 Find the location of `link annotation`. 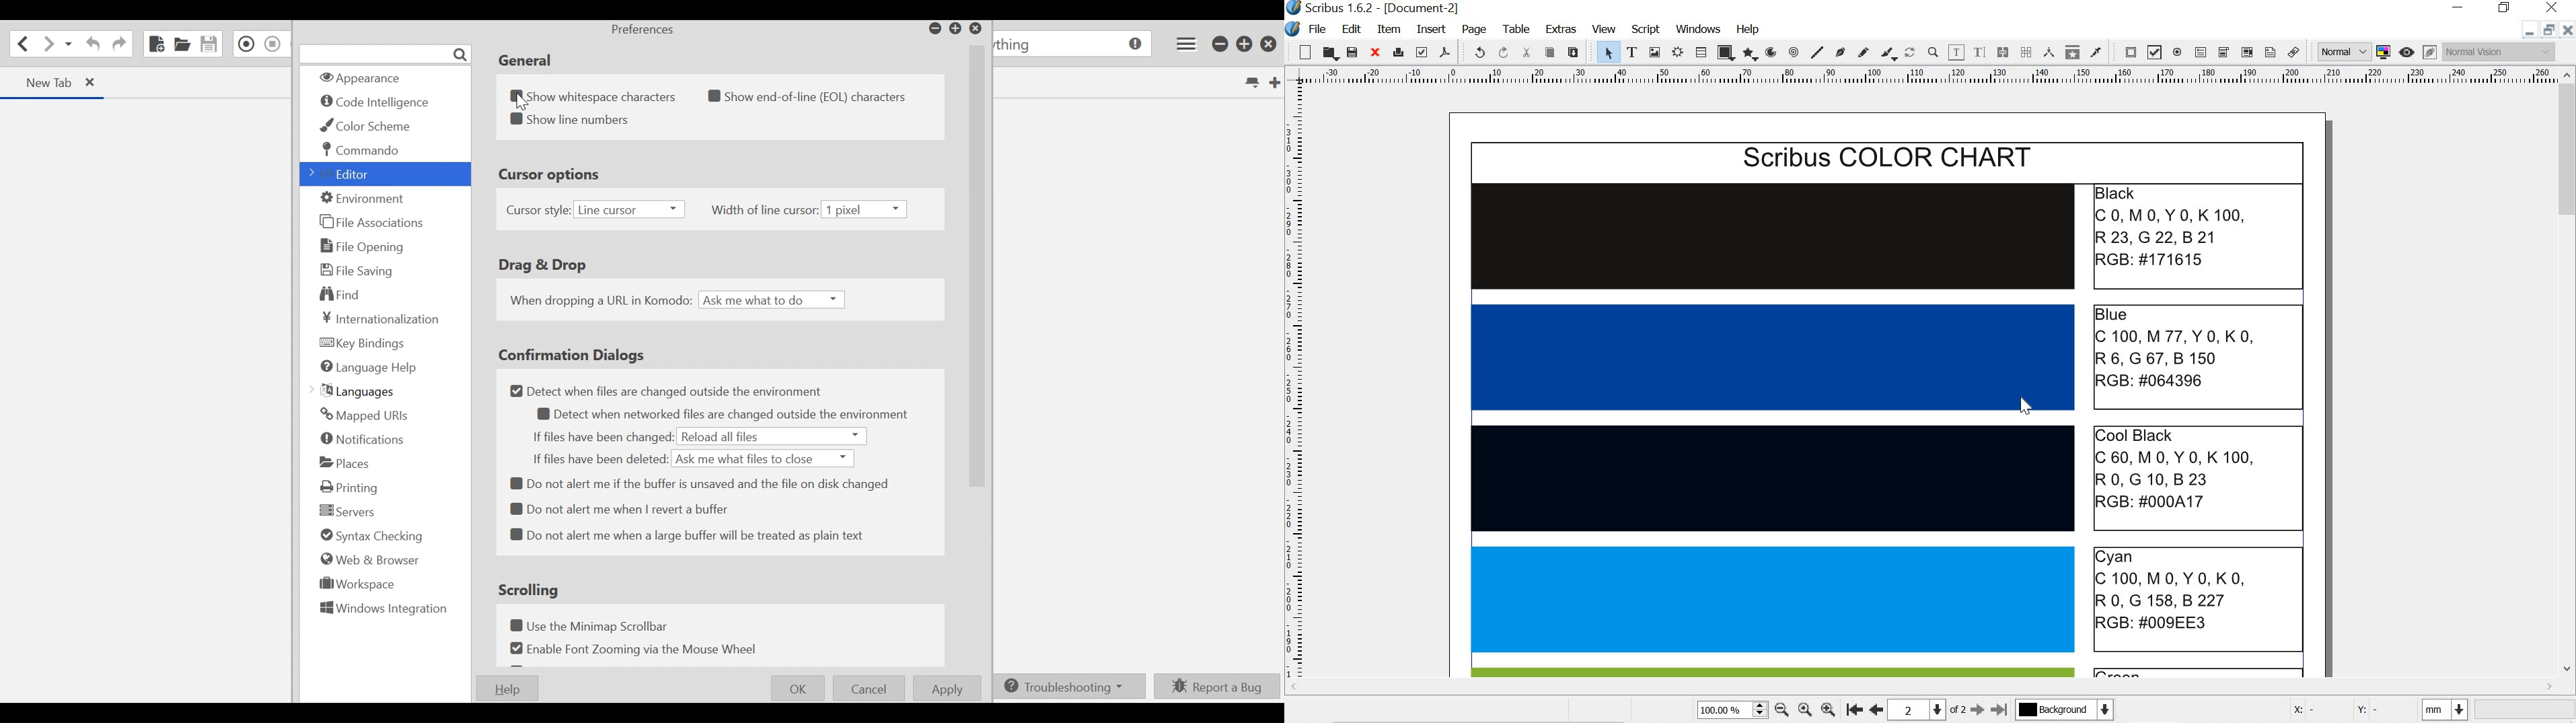

link annotation is located at coordinates (2295, 53).